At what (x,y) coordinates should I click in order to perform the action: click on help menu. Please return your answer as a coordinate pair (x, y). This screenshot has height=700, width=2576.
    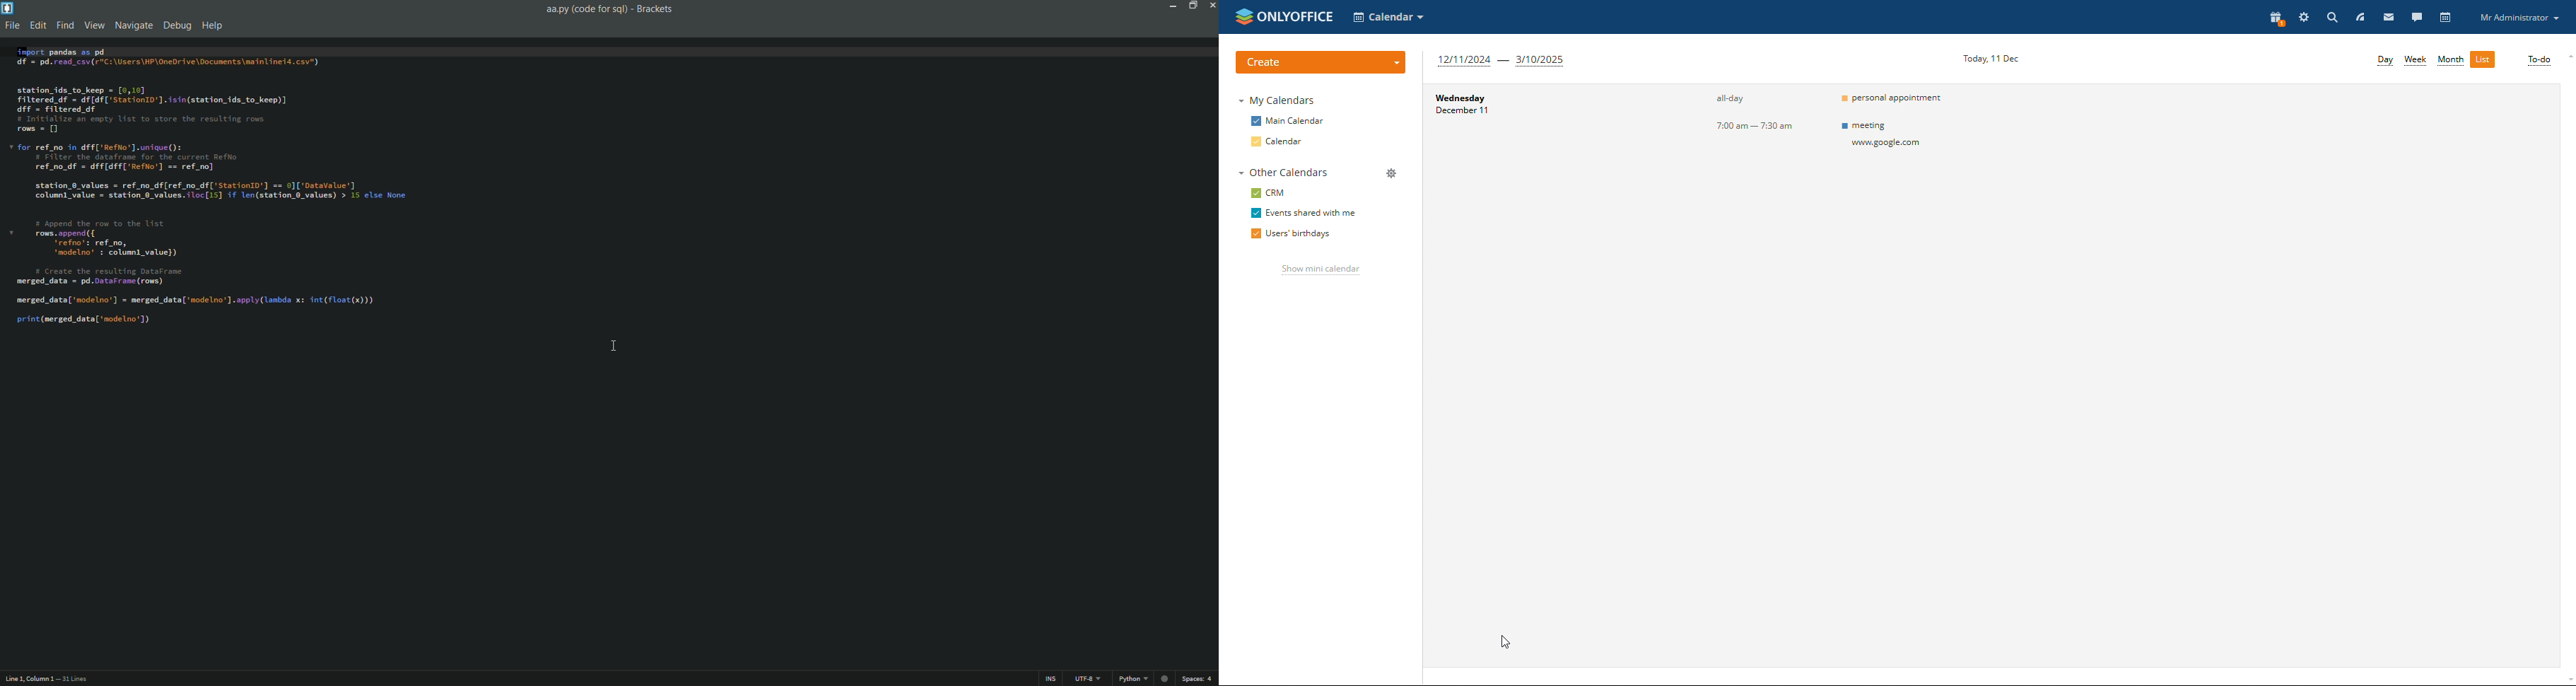
    Looking at the image, I should click on (213, 27).